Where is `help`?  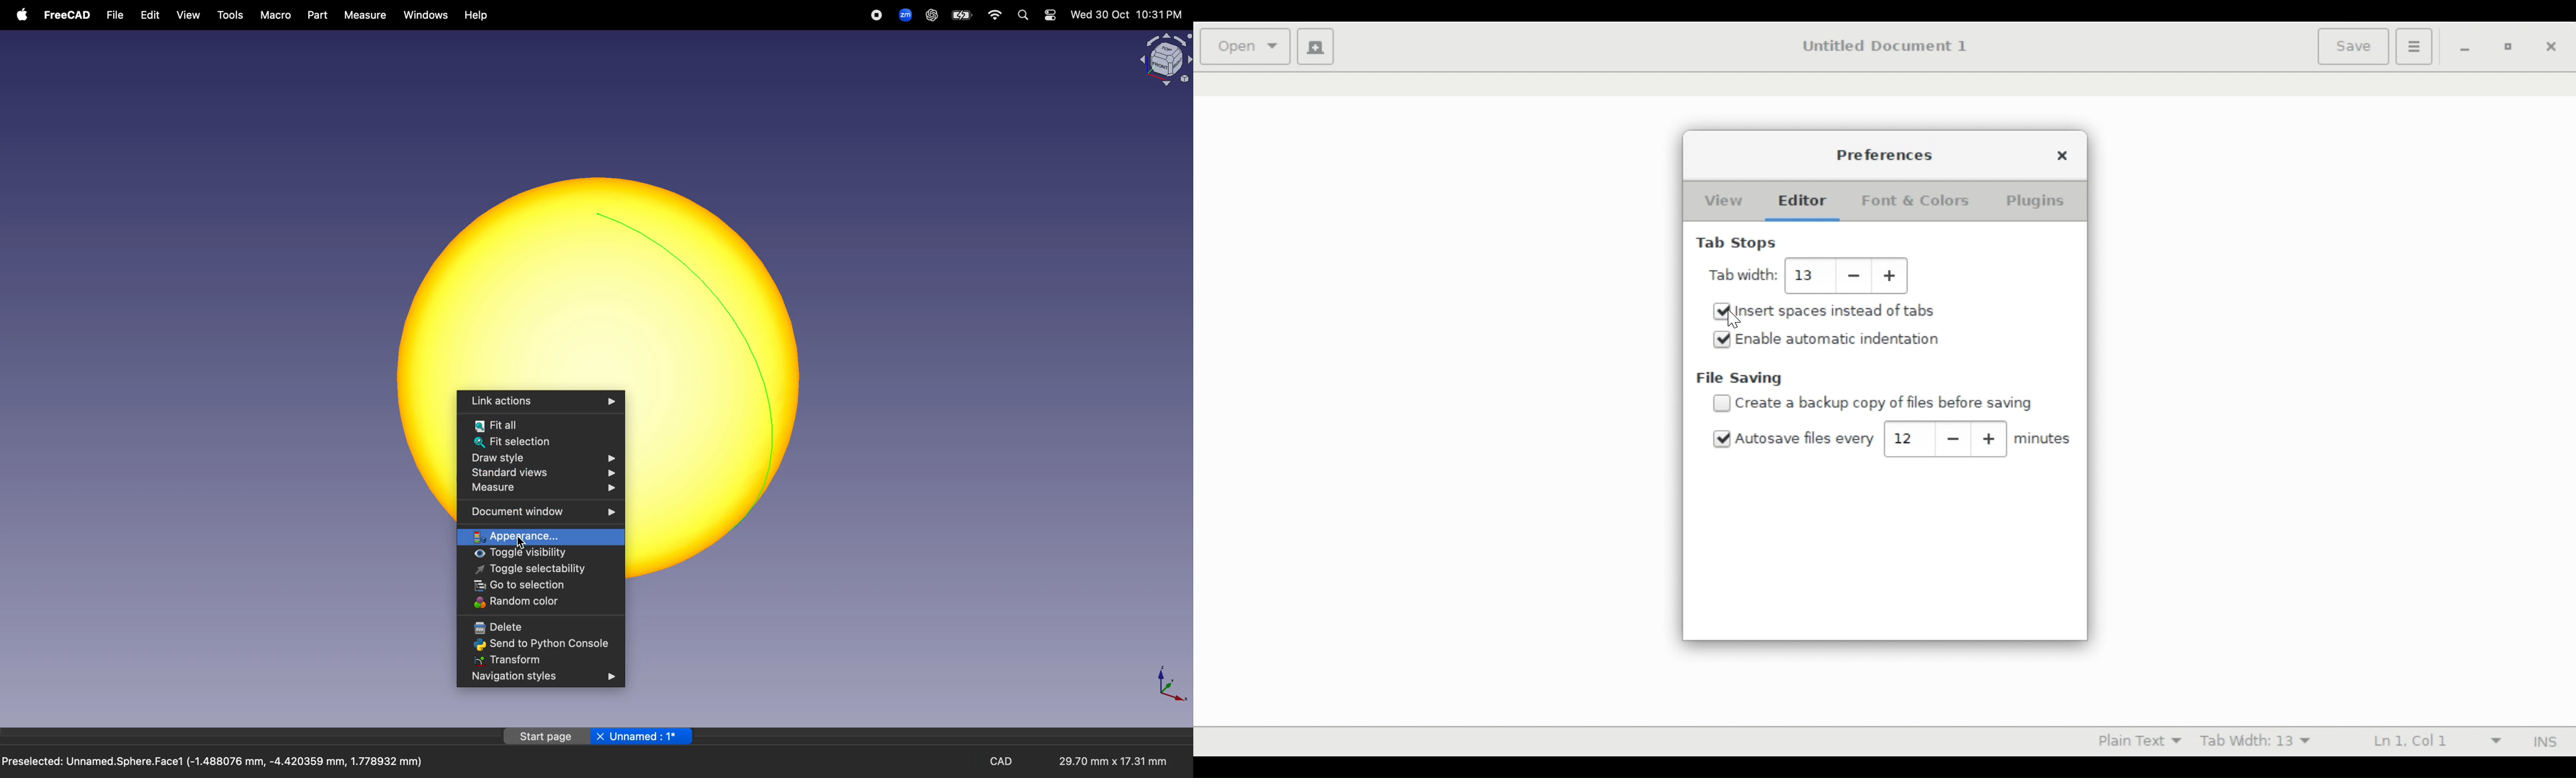
help is located at coordinates (478, 16).